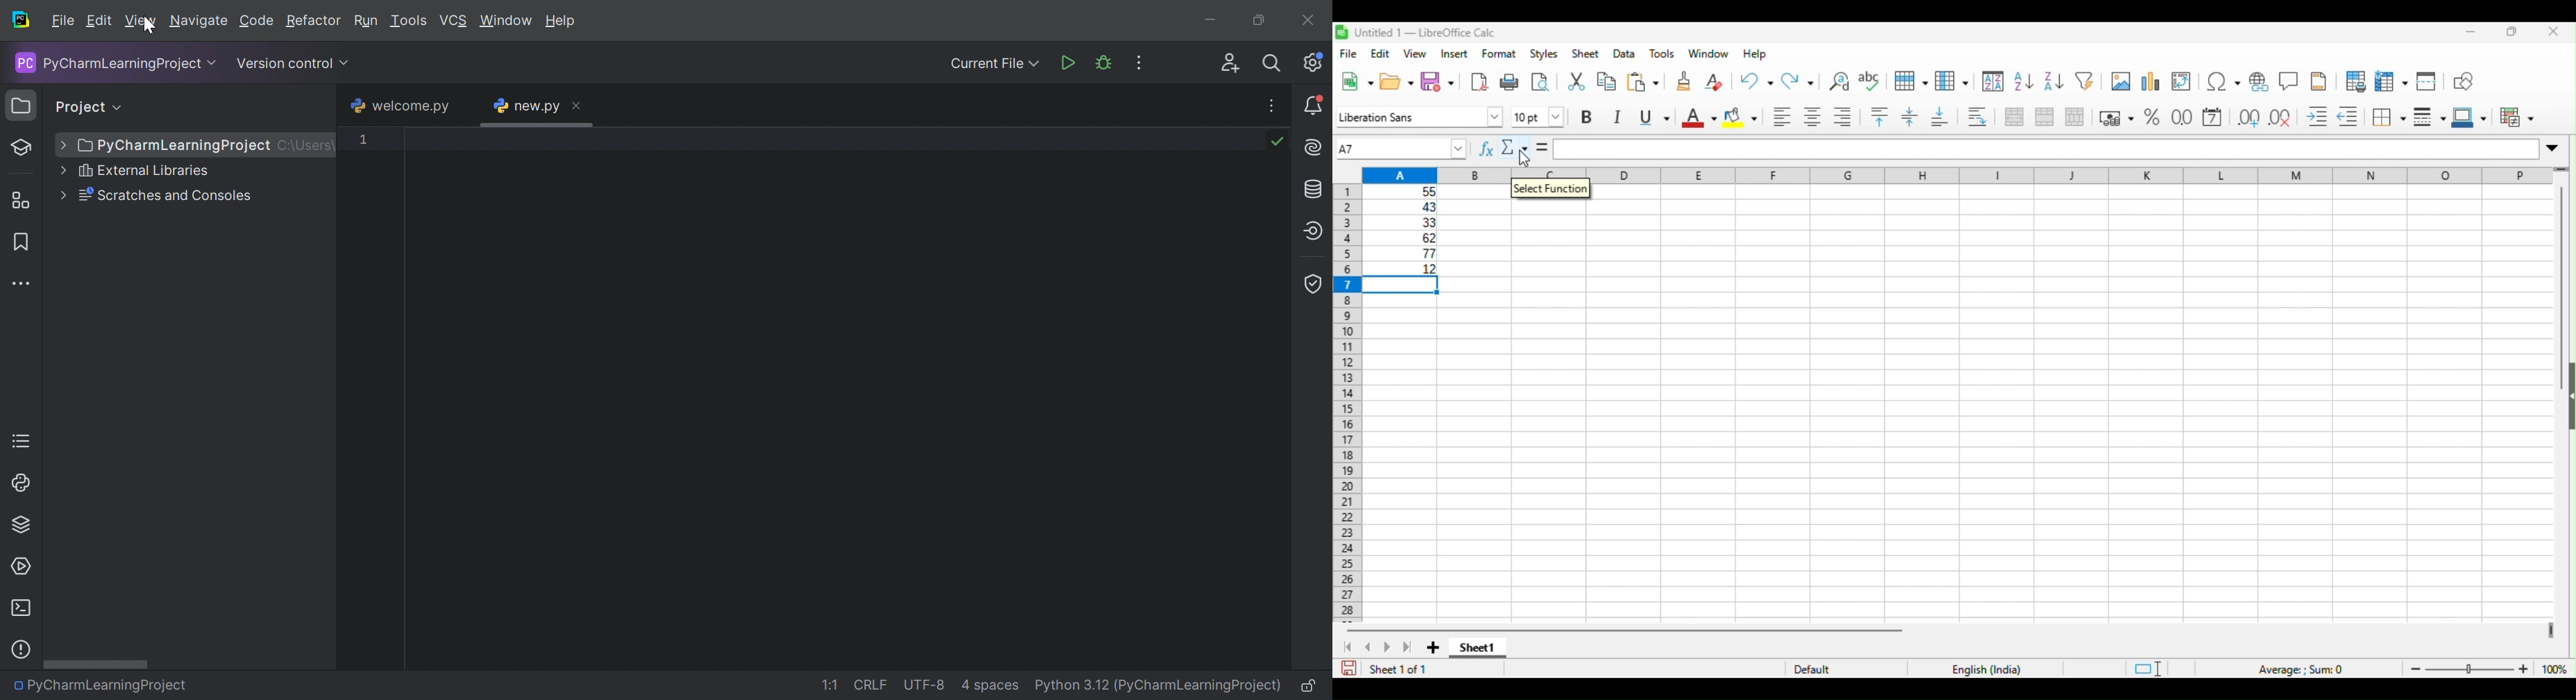 Image resolution: width=2576 pixels, height=700 pixels. I want to click on insert image, so click(2121, 80).